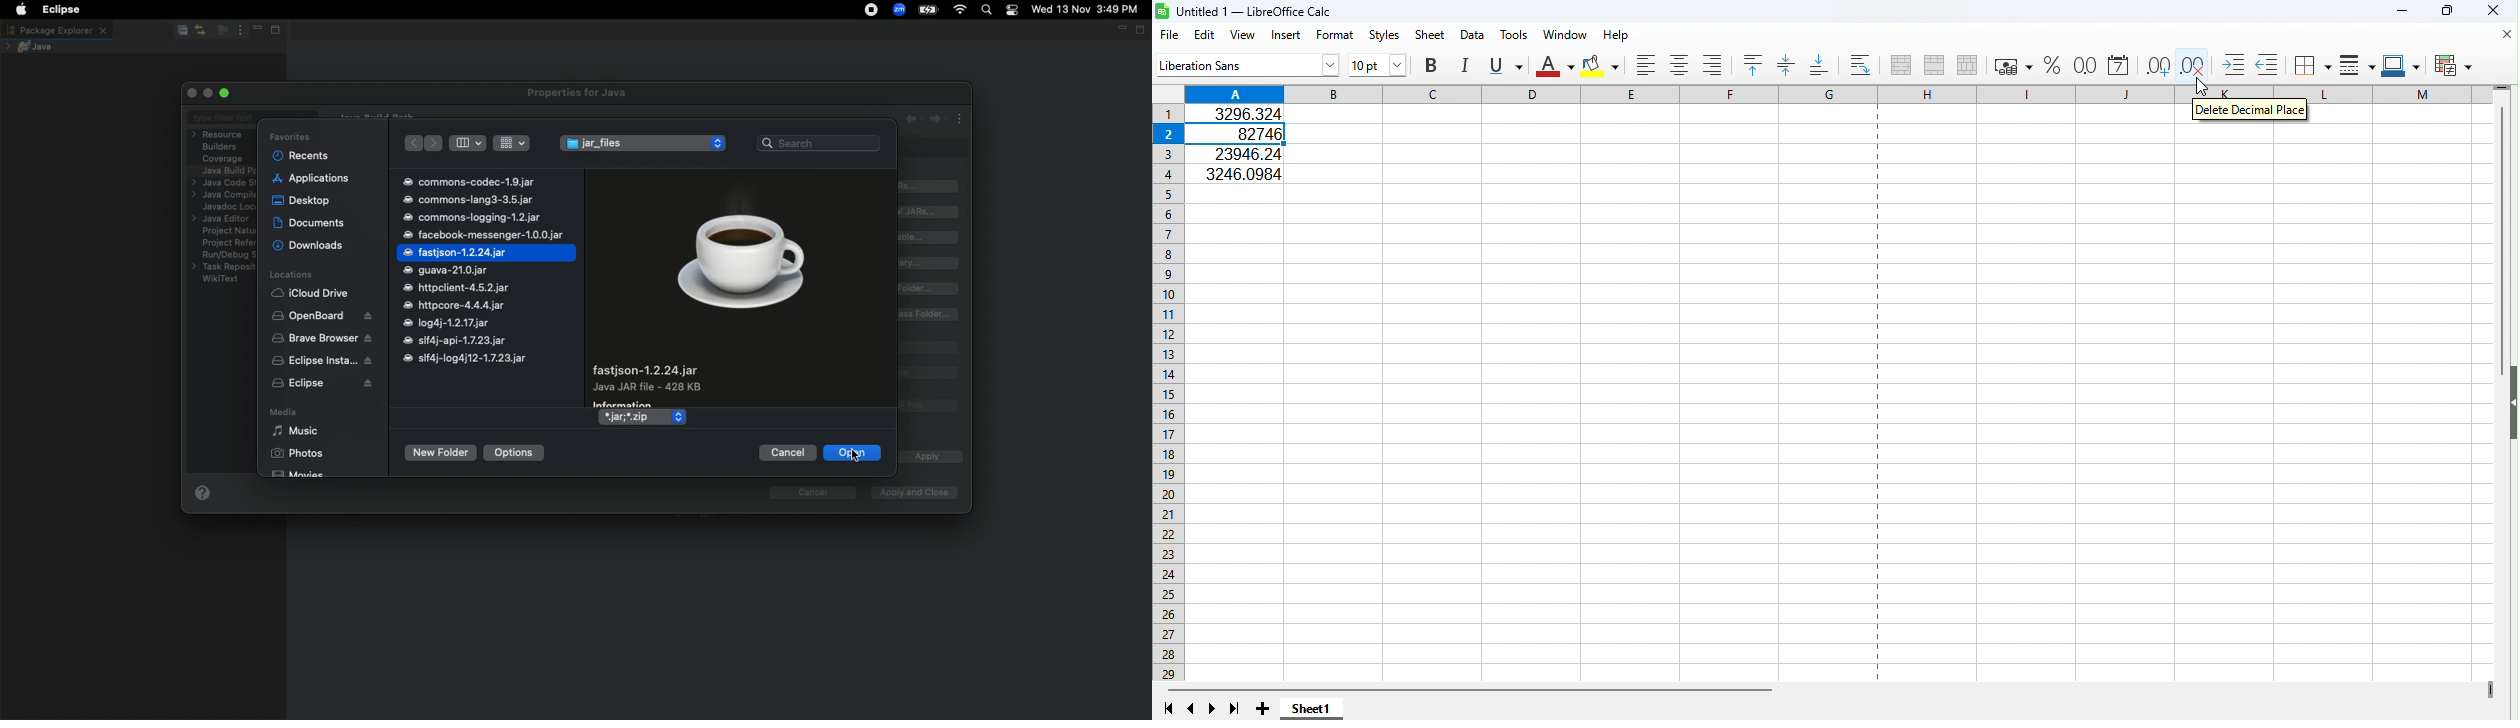 The width and height of the screenshot is (2520, 728). What do you see at coordinates (1262, 708) in the screenshot?
I see `Add new sheet` at bounding box center [1262, 708].